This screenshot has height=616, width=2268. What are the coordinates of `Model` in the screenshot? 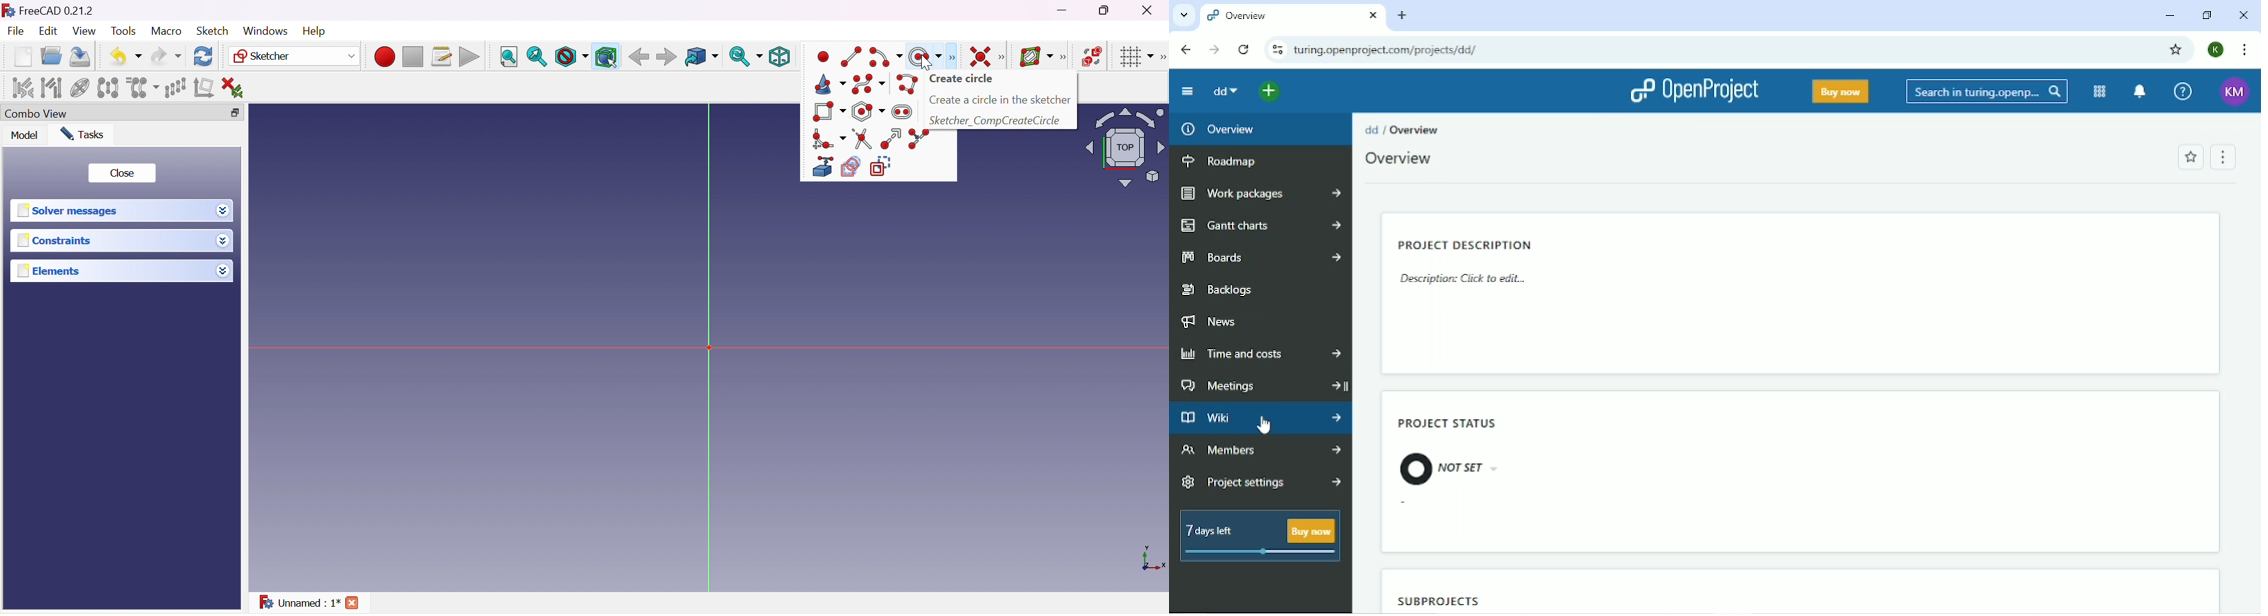 It's located at (26, 136).